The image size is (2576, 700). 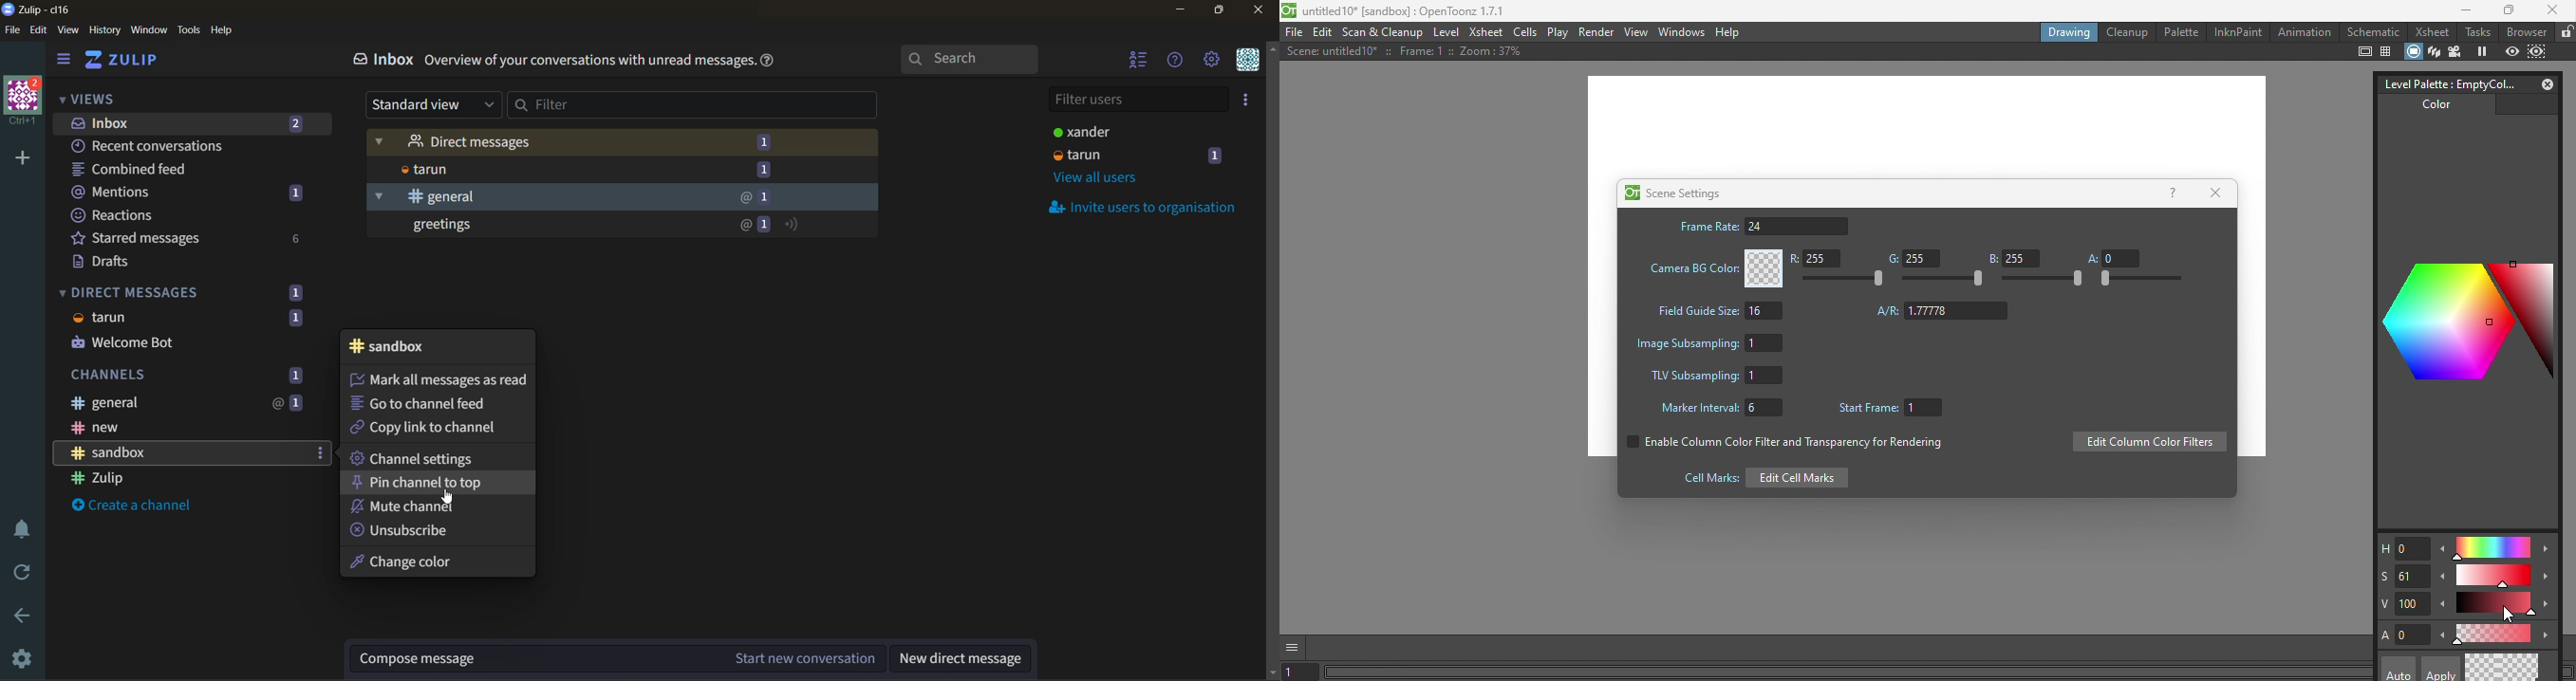 What do you see at coordinates (67, 61) in the screenshot?
I see `hide side bar` at bounding box center [67, 61].